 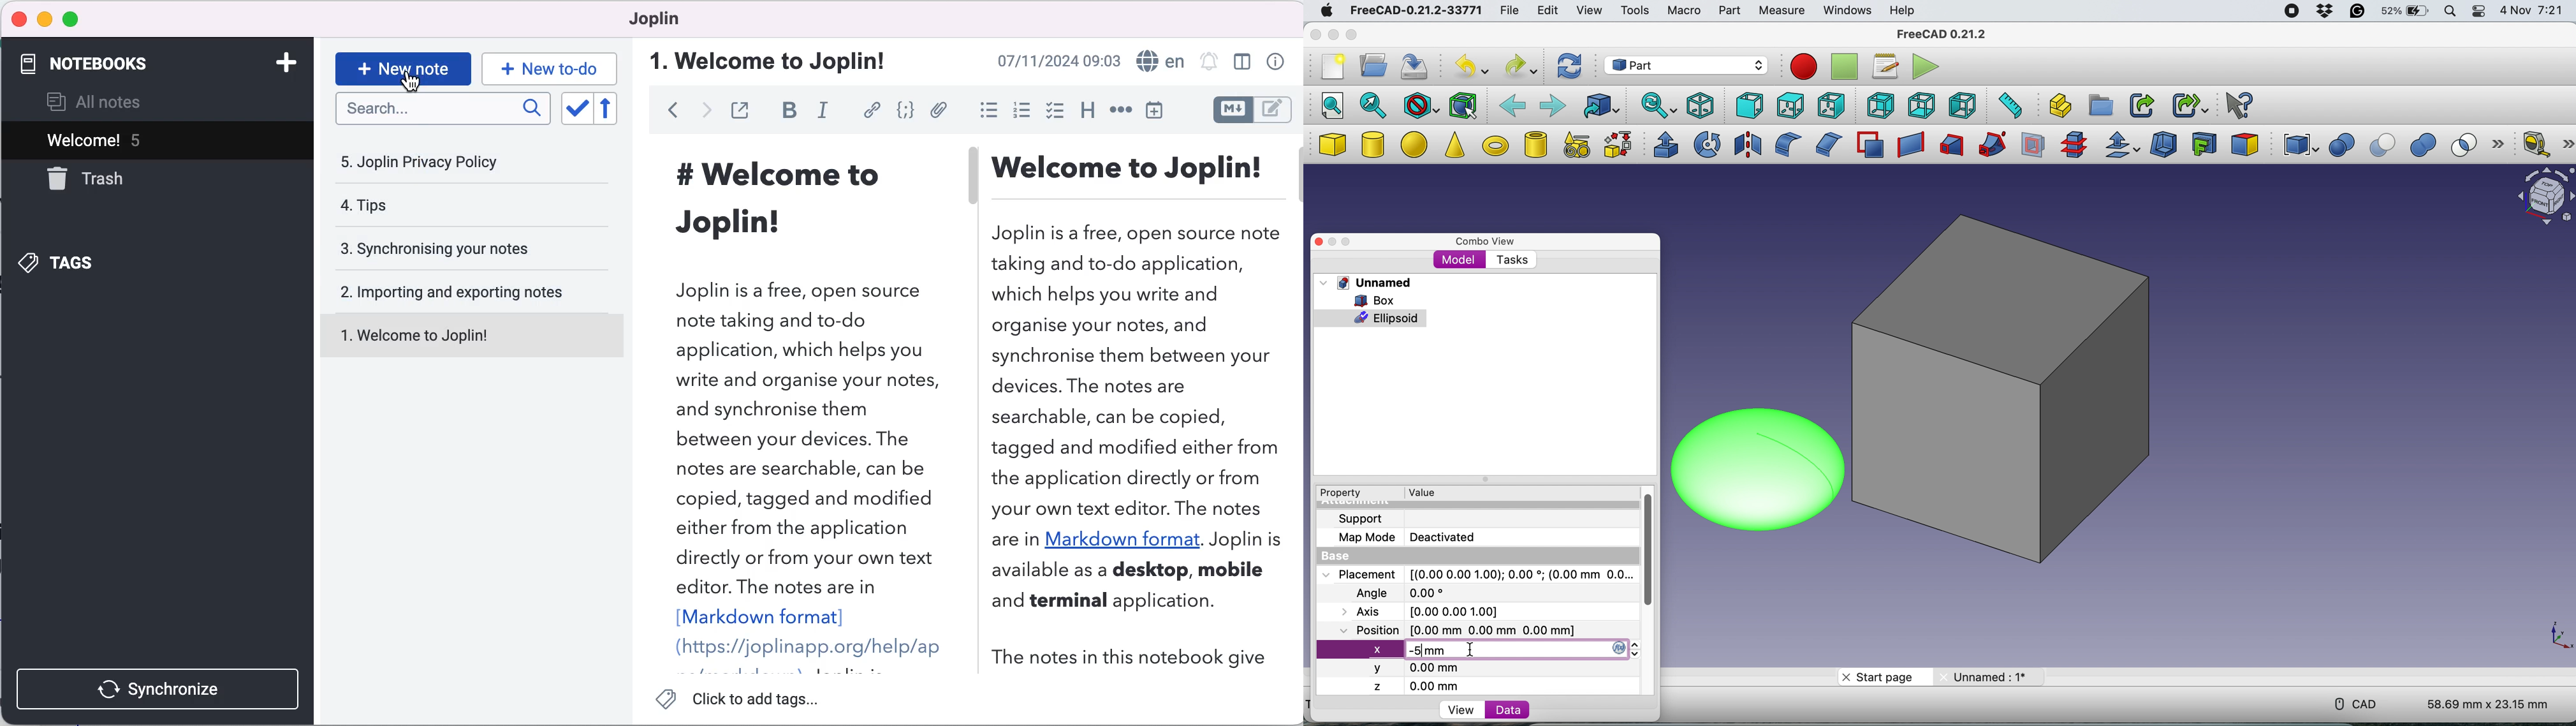 I want to click on importing and exporting notes, so click(x=467, y=291).